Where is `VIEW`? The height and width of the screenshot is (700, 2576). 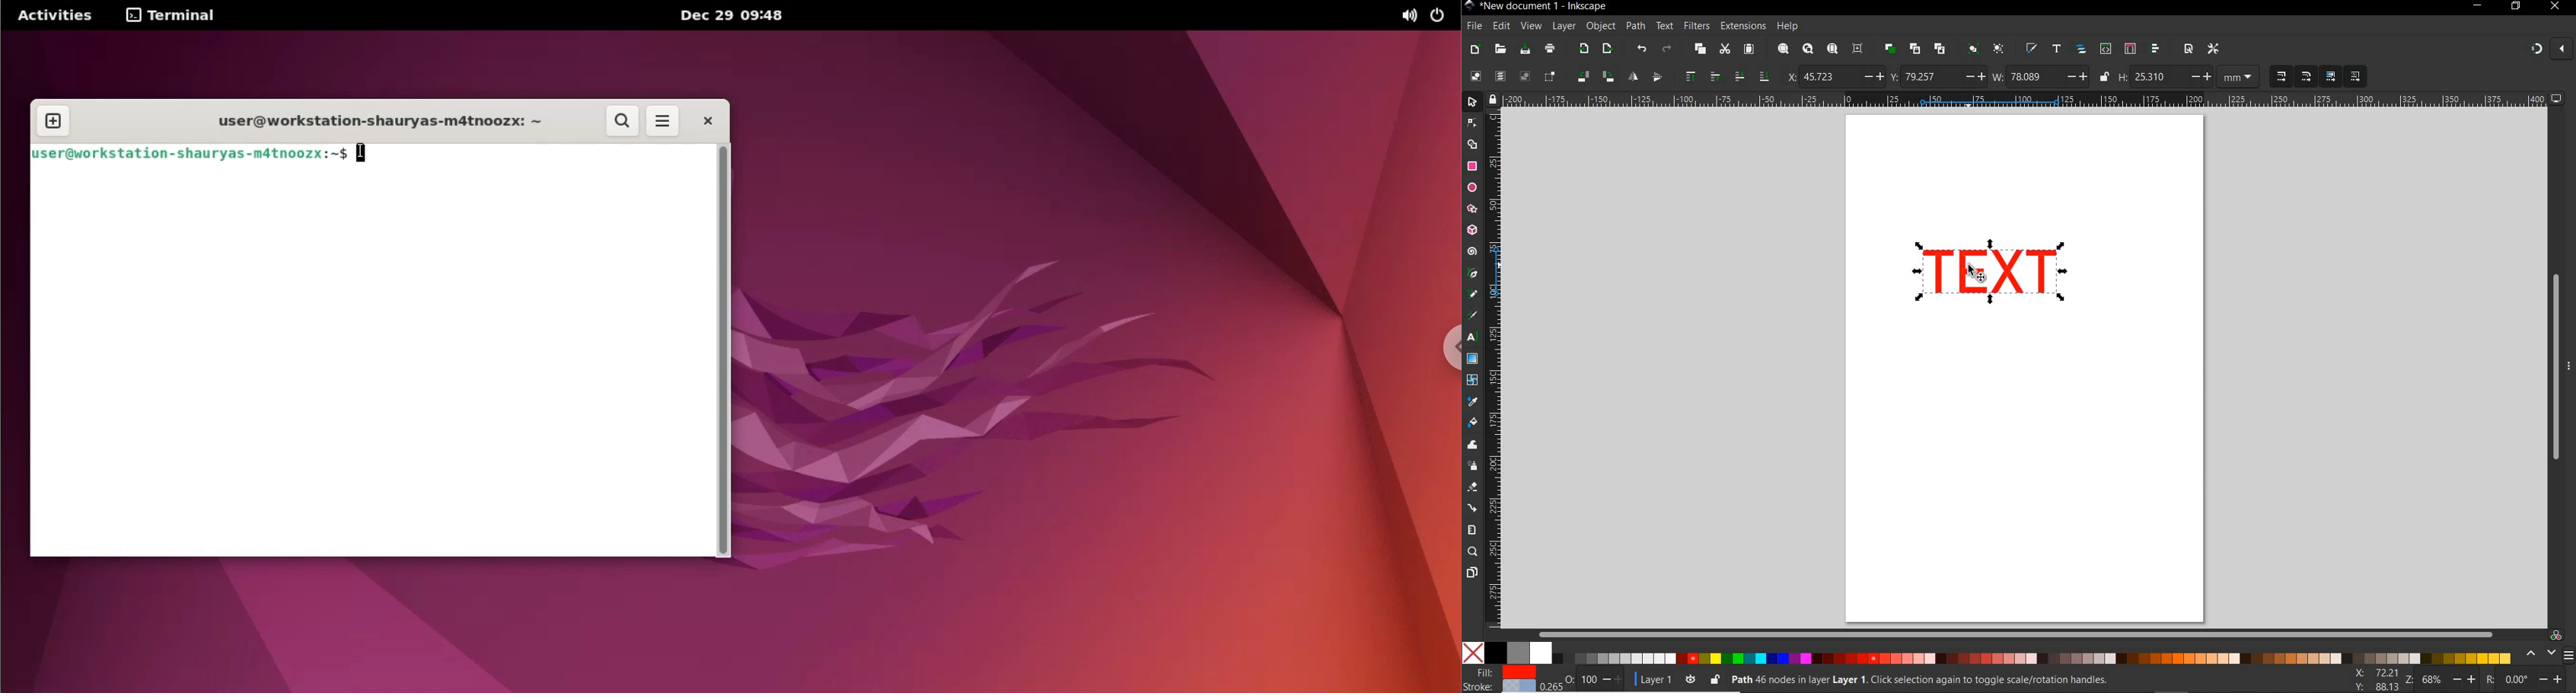 VIEW is located at coordinates (1531, 27).